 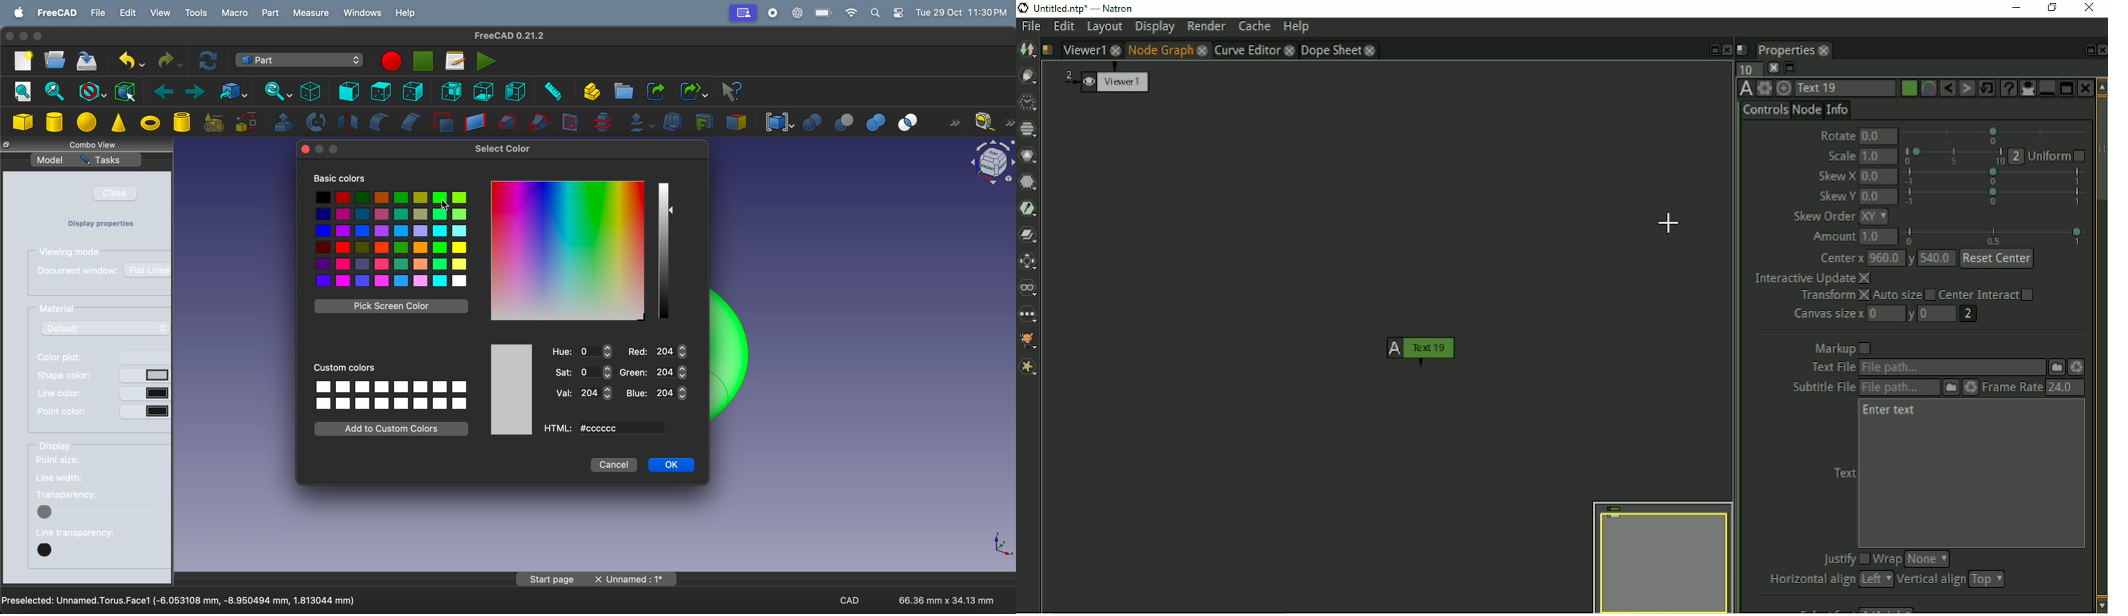 I want to click on isometric view, so click(x=312, y=91).